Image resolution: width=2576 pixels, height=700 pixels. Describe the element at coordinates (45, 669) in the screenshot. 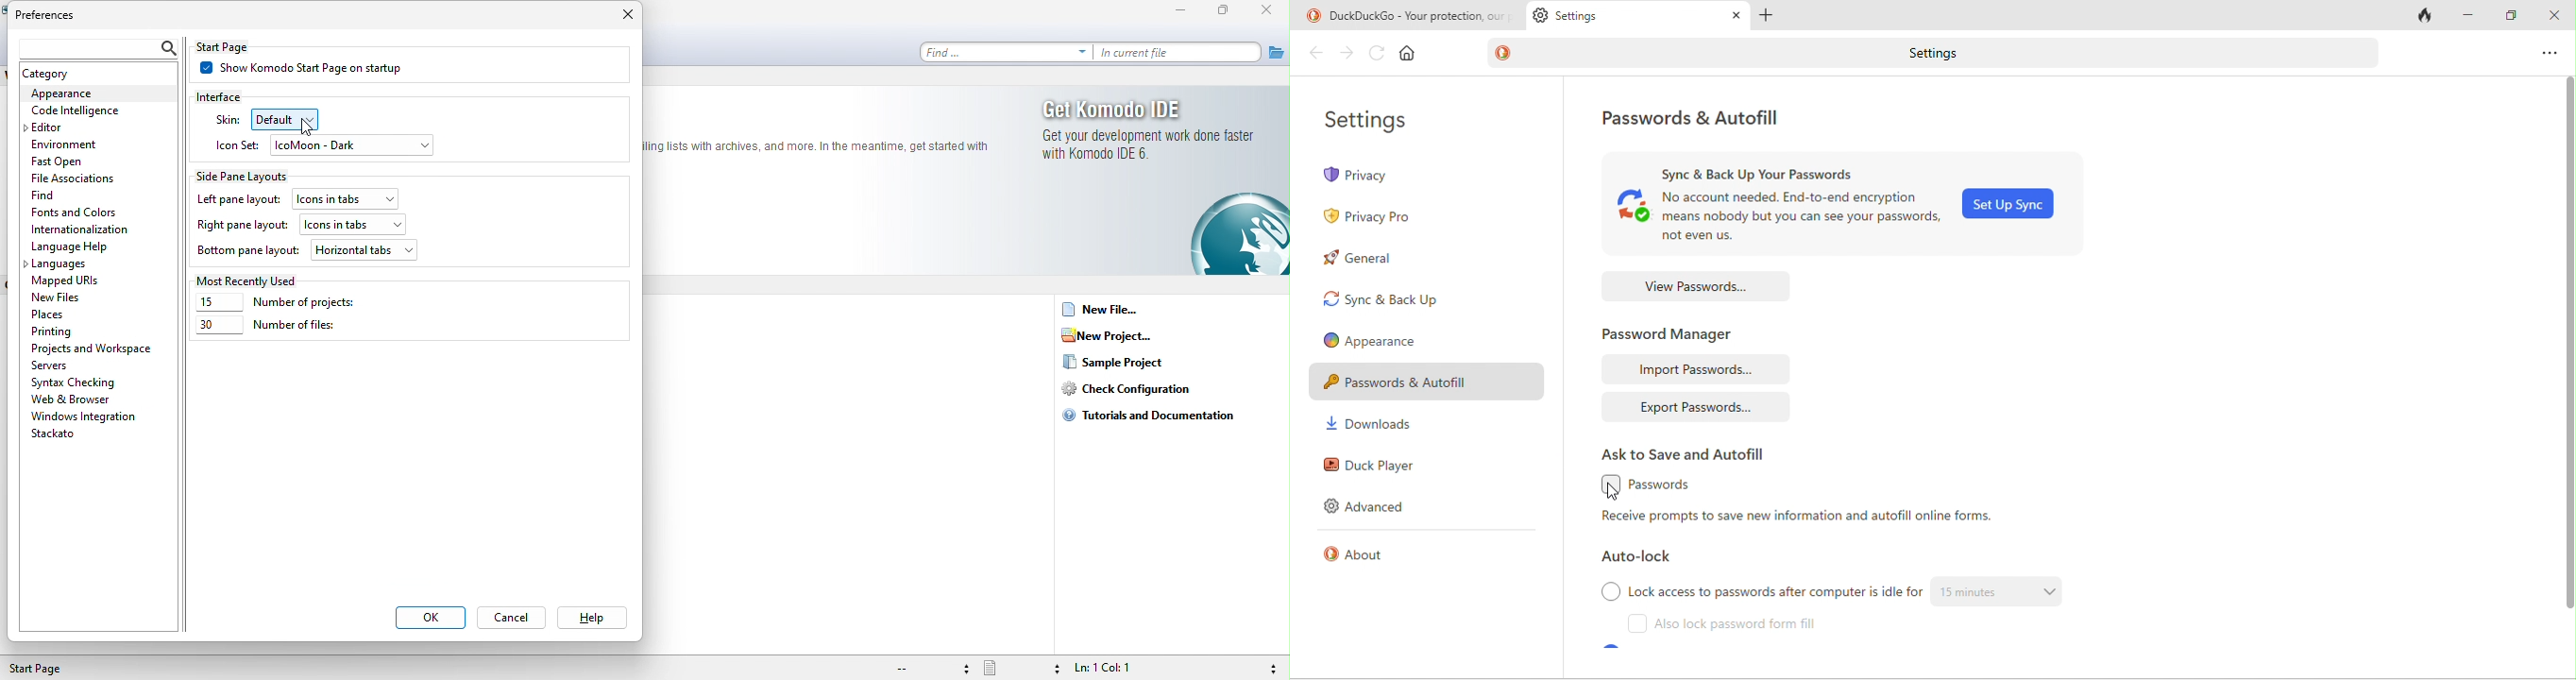

I see `start page` at that location.